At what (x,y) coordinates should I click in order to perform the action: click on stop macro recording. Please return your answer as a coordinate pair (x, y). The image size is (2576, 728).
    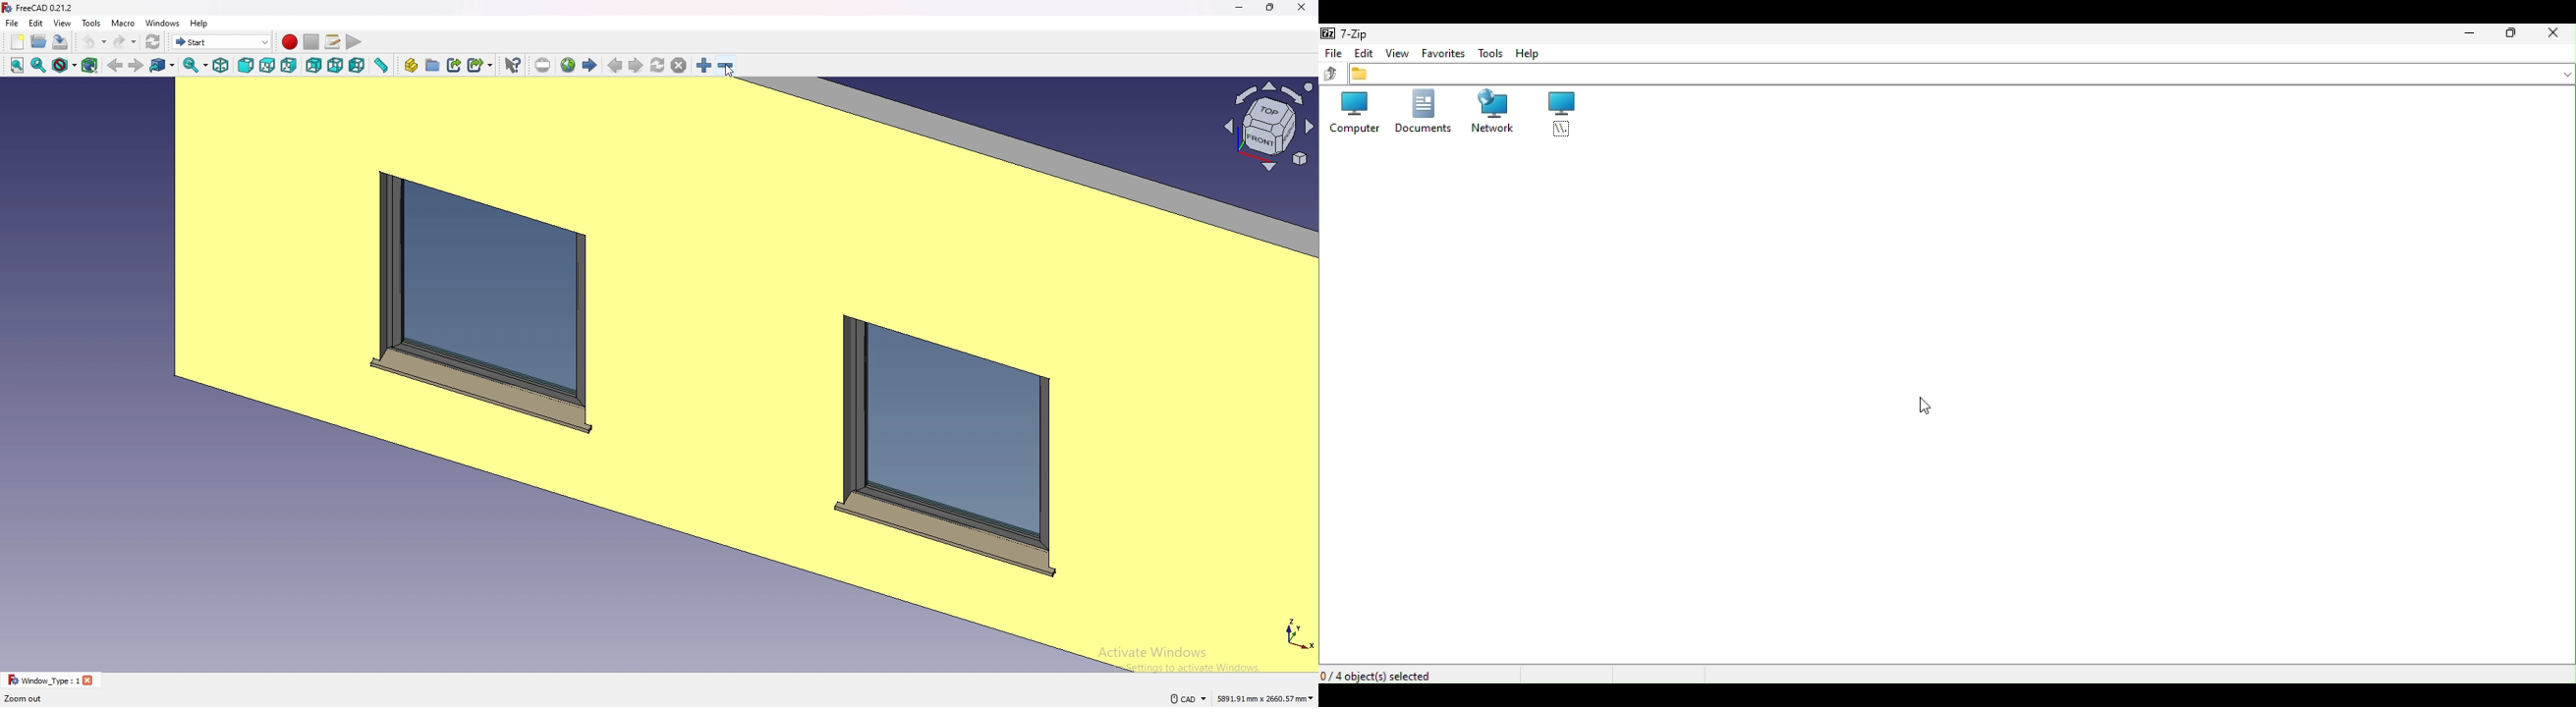
    Looking at the image, I should click on (312, 43).